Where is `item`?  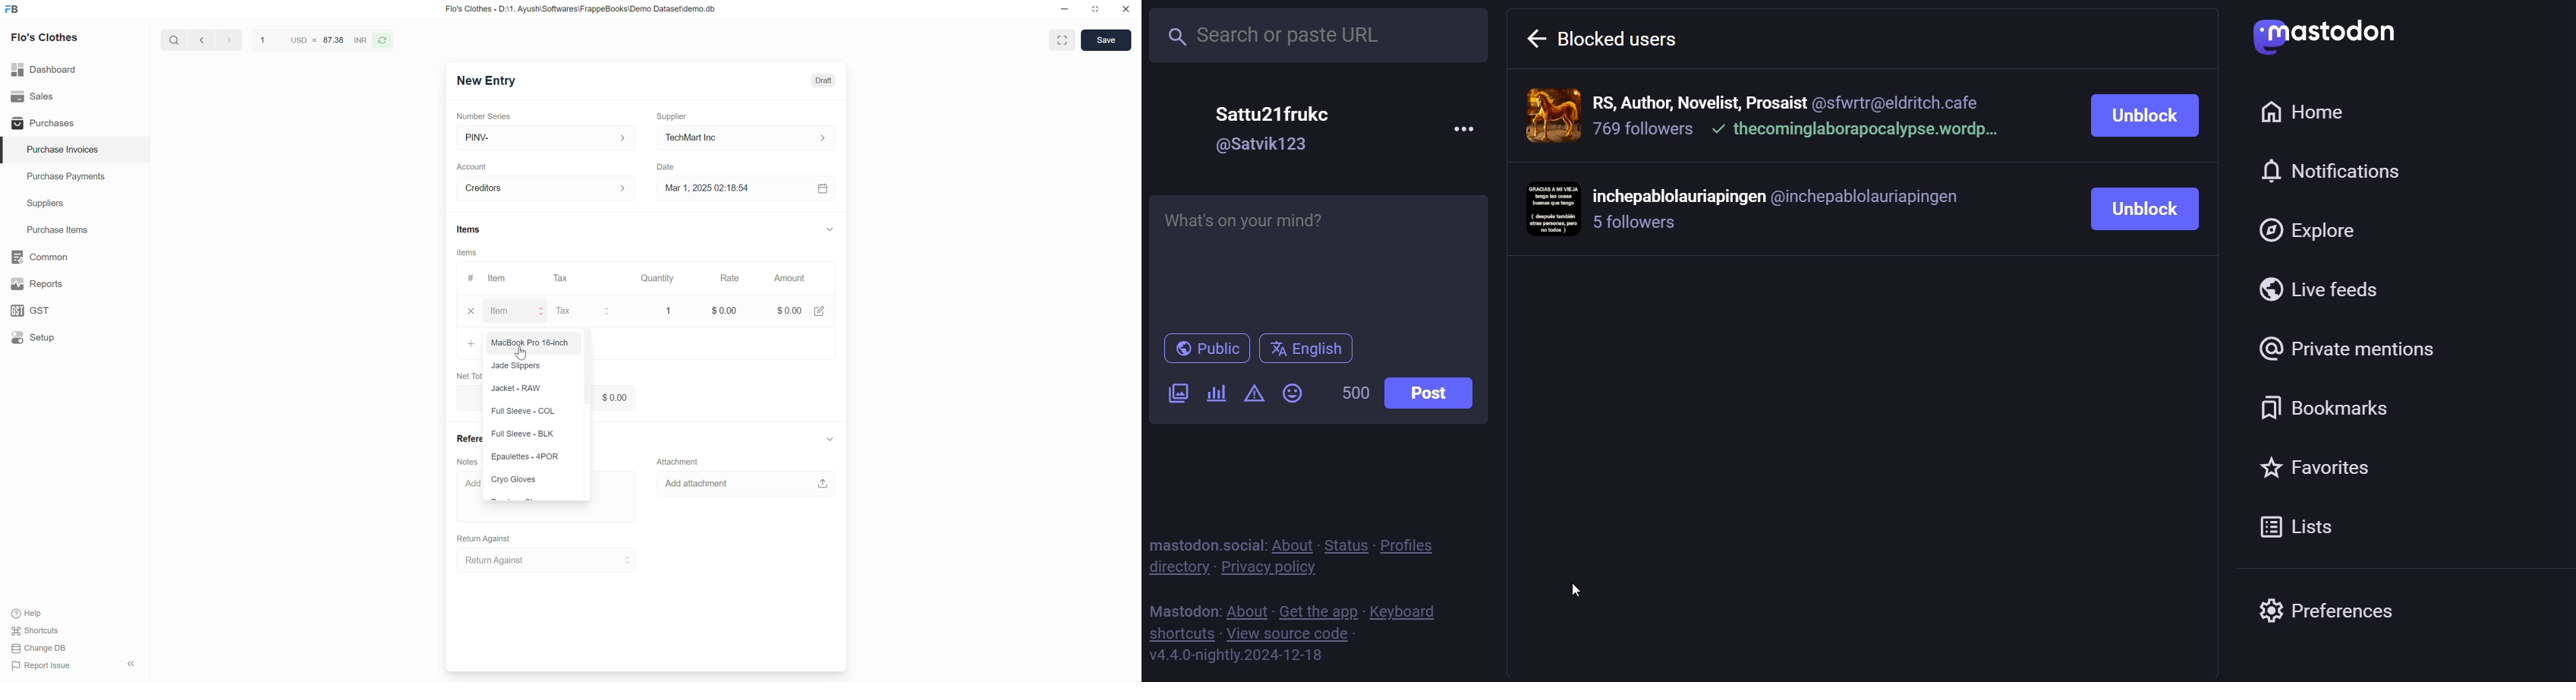 item is located at coordinates (519, 311).